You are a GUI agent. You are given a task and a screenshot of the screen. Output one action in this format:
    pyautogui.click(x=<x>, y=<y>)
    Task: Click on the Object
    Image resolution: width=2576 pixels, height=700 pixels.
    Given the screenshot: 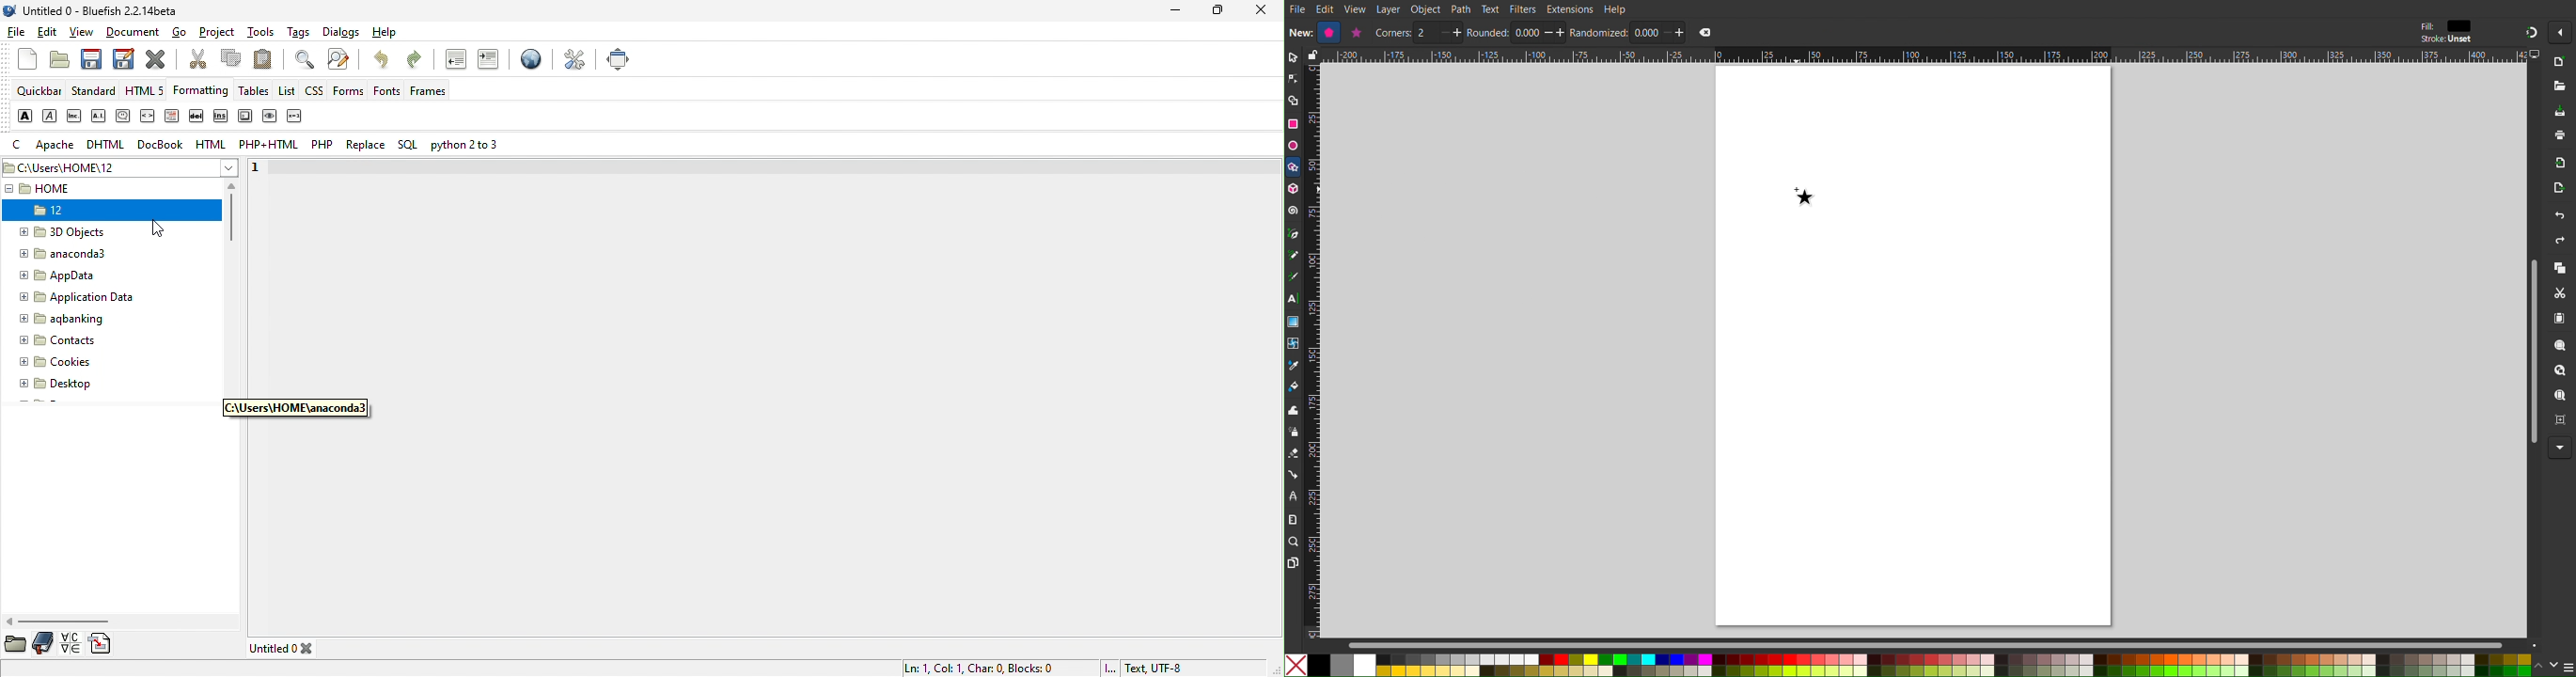 What is the action you would take?
    pyautogui.click(x=1427, y=9)
    